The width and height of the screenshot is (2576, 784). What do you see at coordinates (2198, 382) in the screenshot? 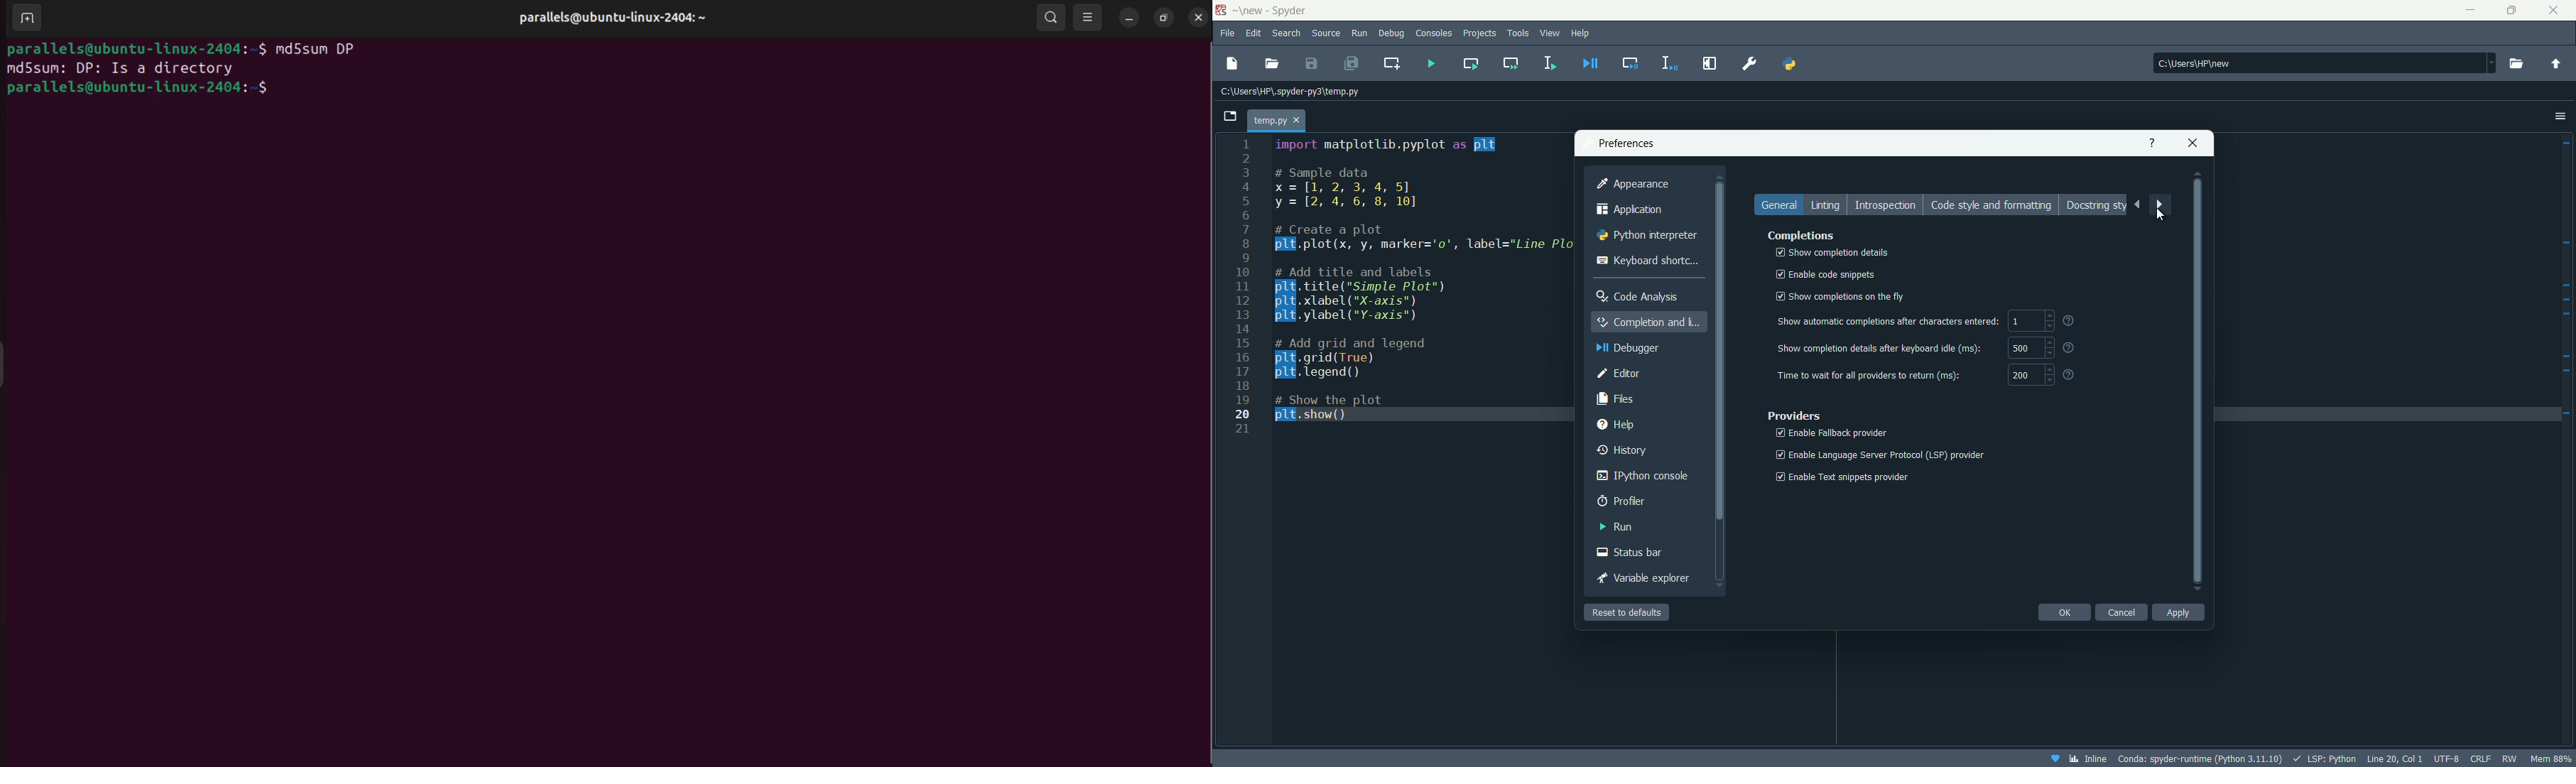
I see `scroll bar` at bounding box center [2198, 382].